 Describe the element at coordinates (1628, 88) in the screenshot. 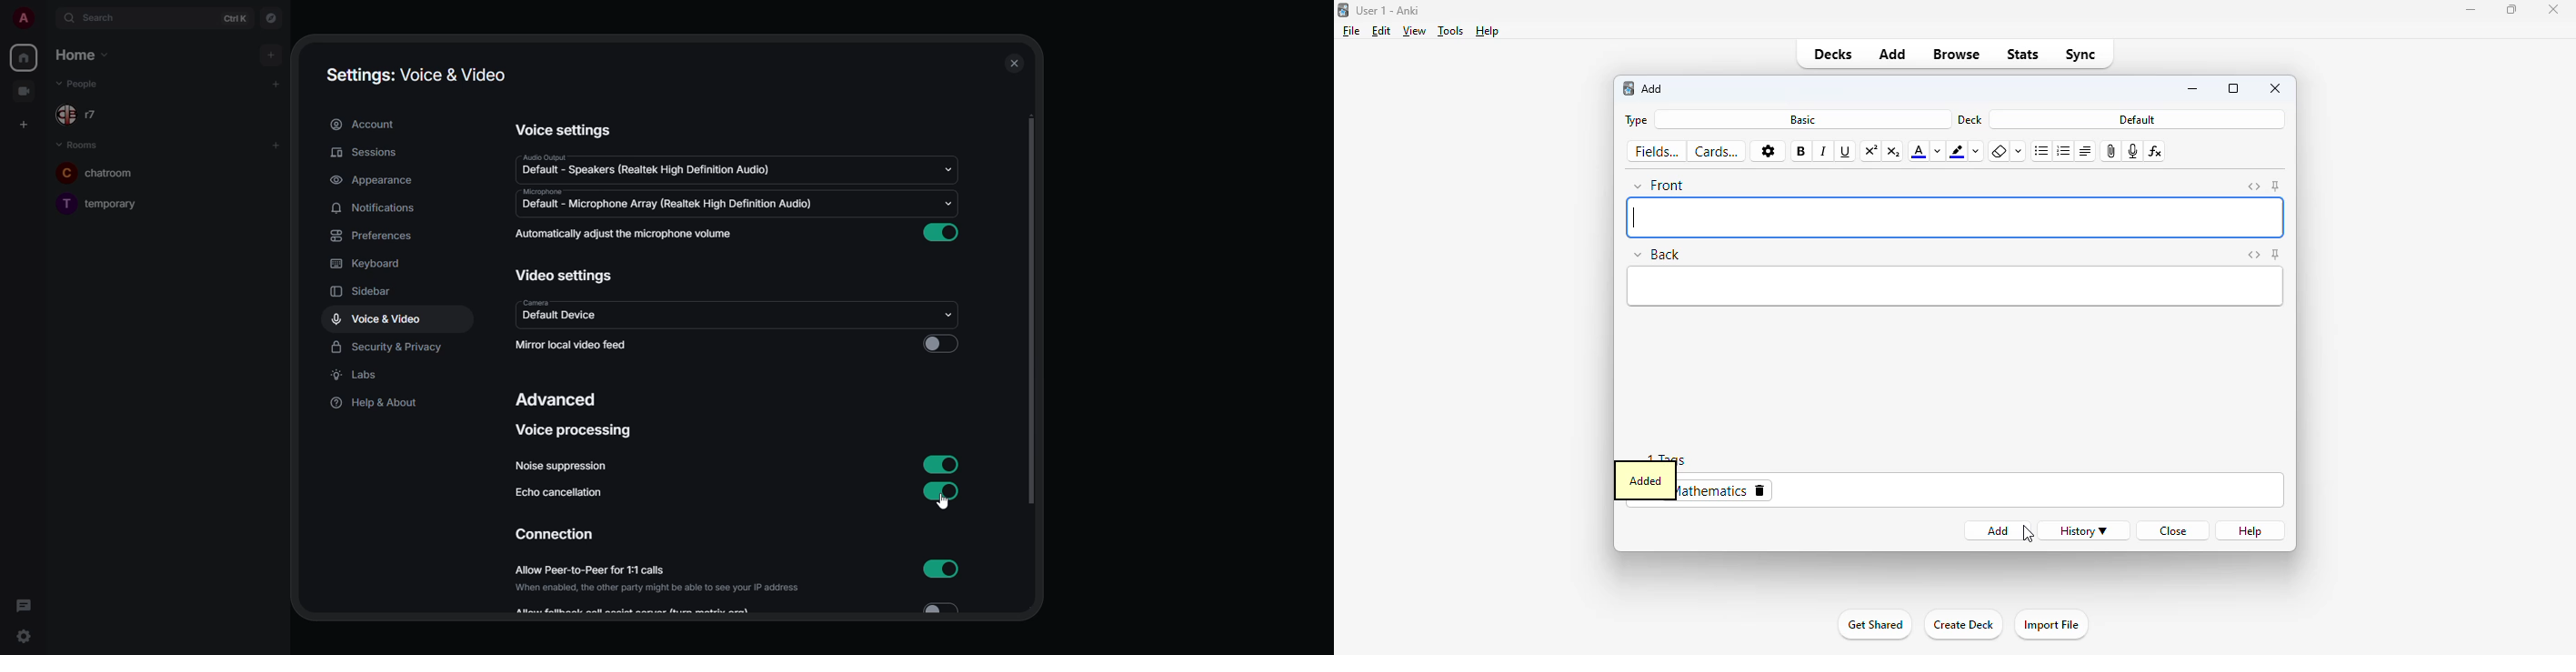

I see `logo` at that location.